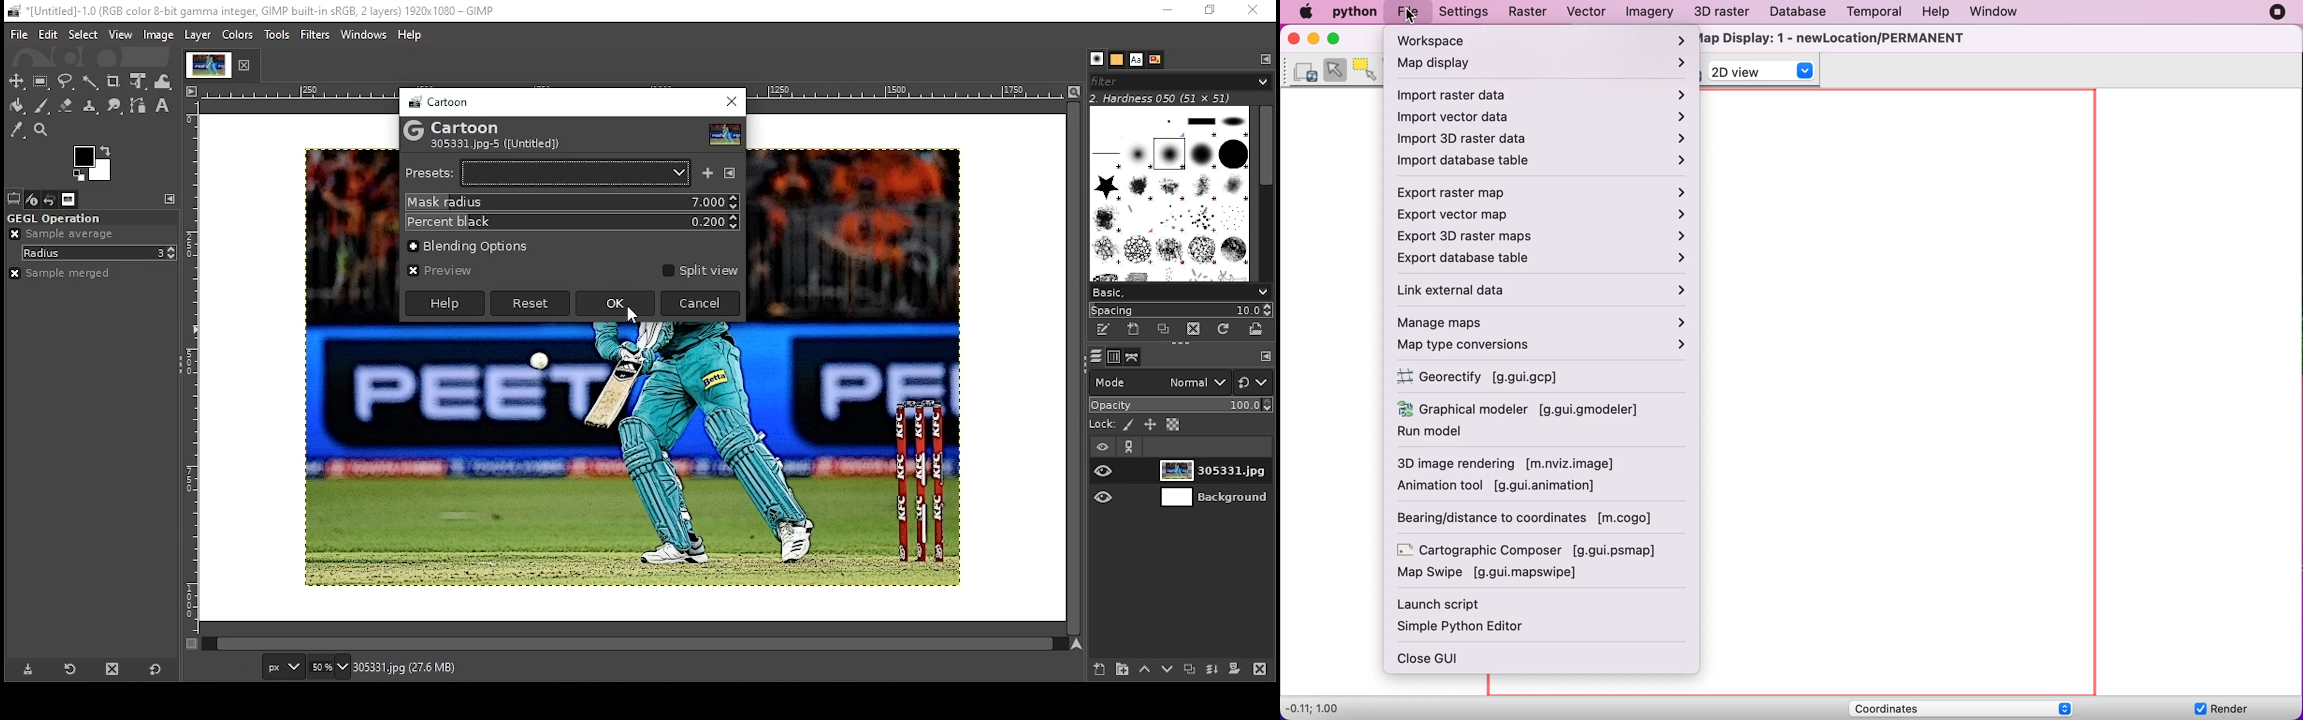 The height and width of the screenshot is (728, 2324). What do you see at coordinates (315, 35) in the screenshot?
I see `filters` at bounding box center [315, 35].